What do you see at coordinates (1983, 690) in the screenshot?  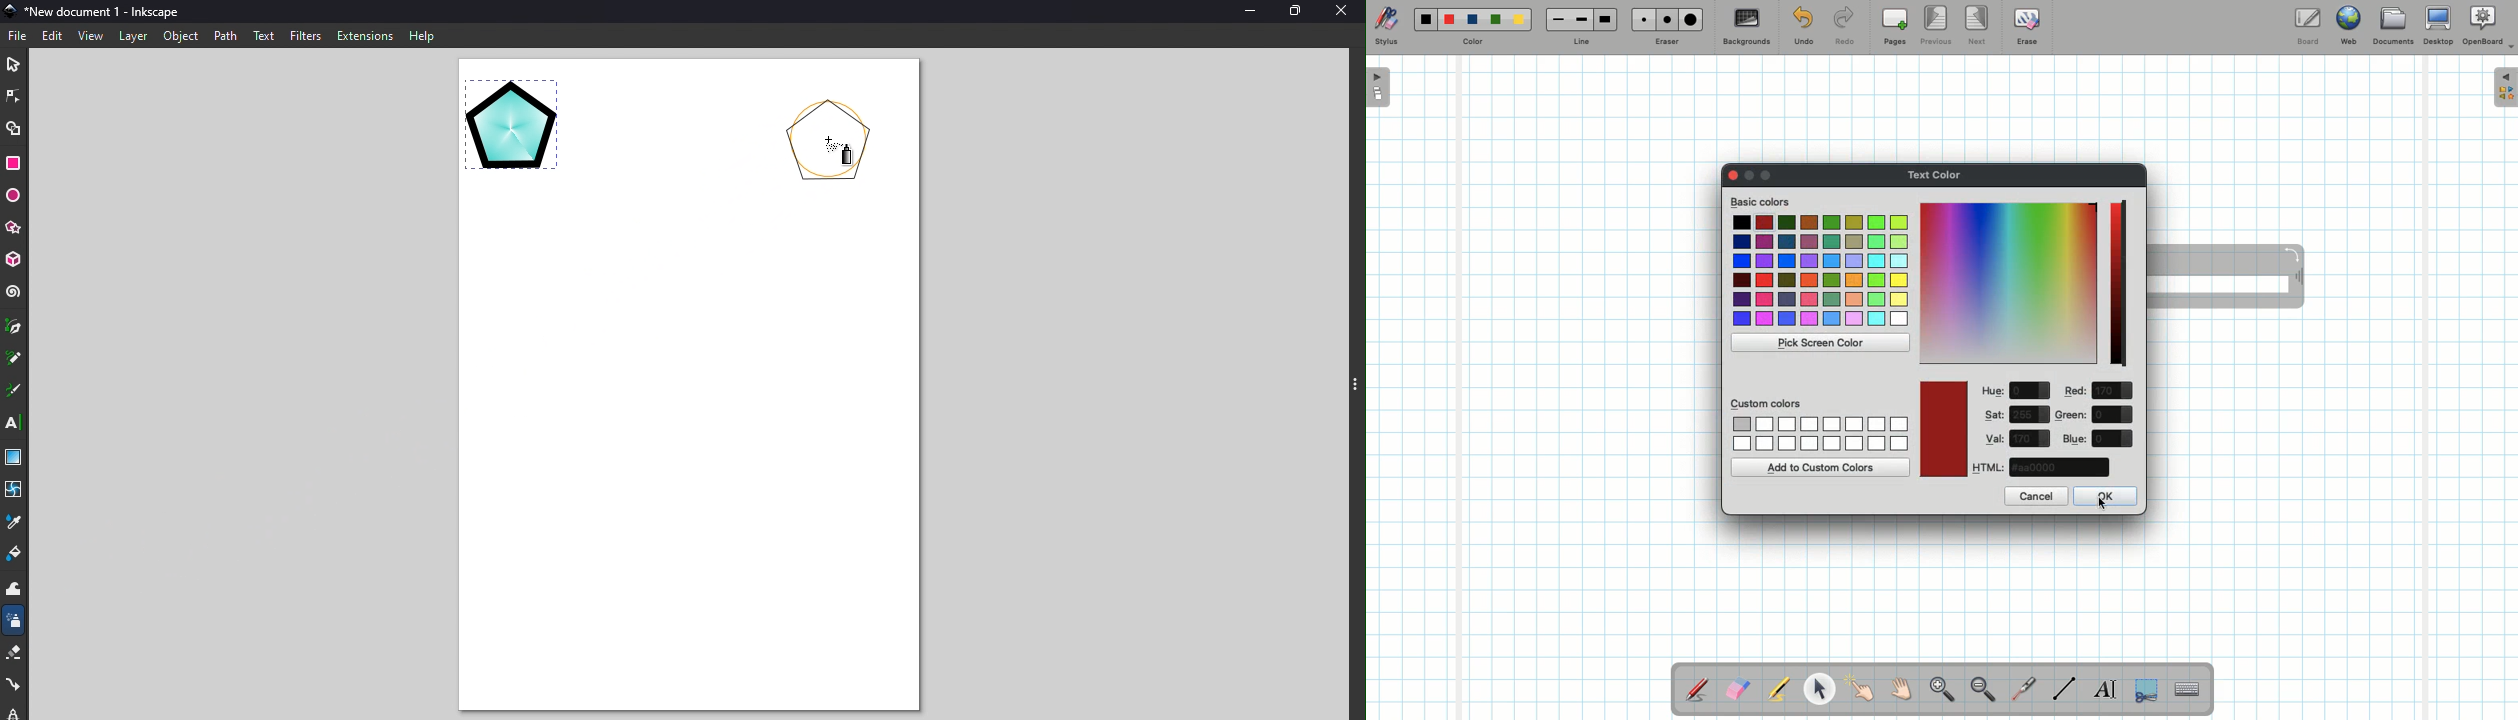 I see `Zoom out` at bounding box center [1983, 690].